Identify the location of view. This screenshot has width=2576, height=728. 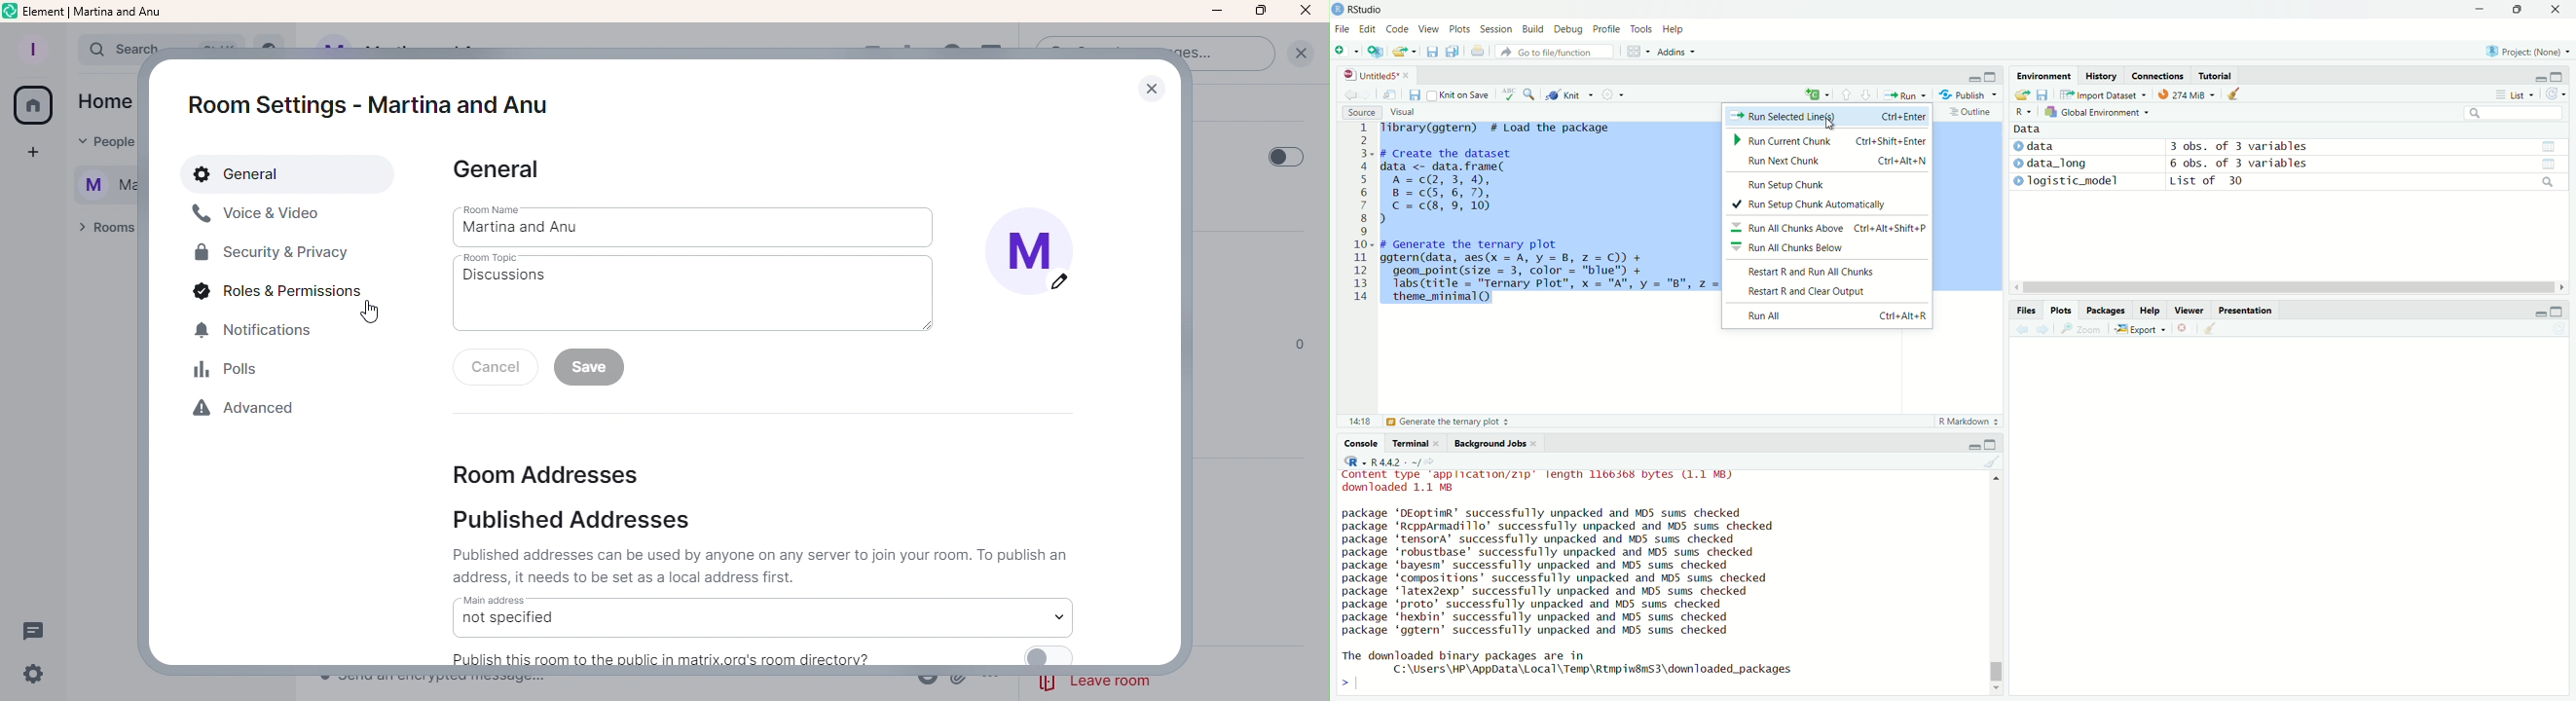
(1392, 95).